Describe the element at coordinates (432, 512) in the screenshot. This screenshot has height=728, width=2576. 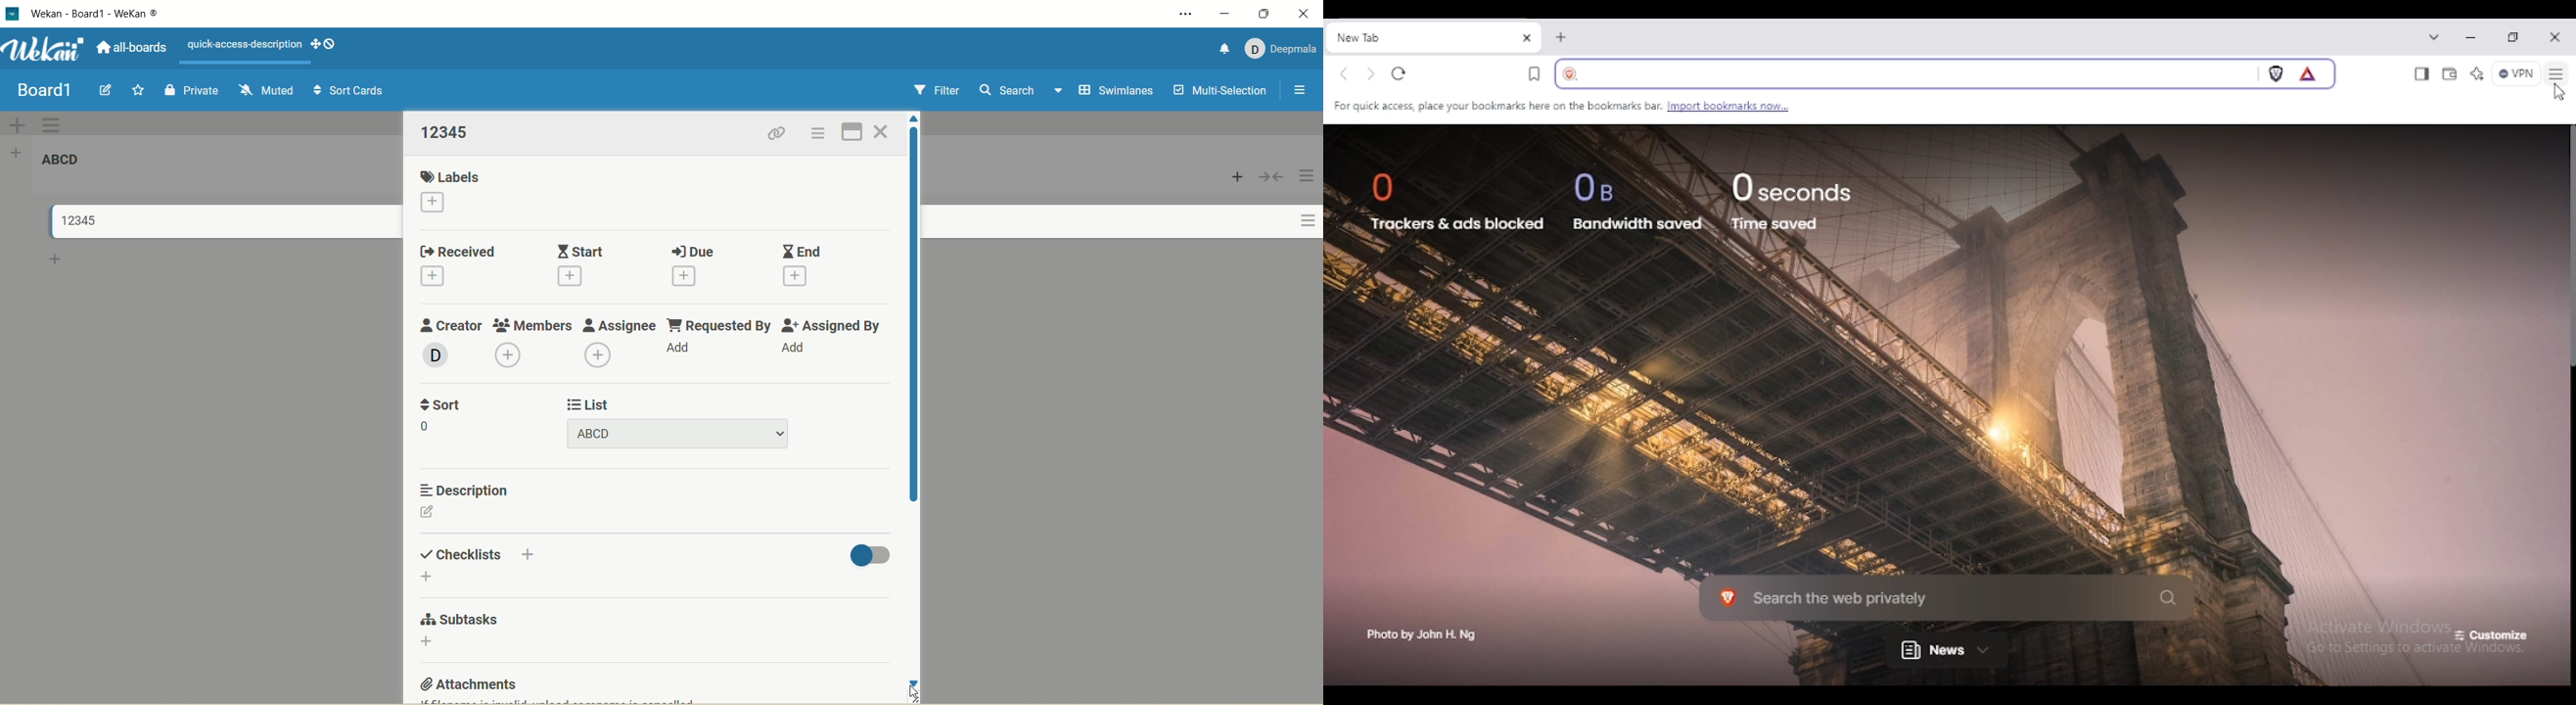
I see `edit` at that location.